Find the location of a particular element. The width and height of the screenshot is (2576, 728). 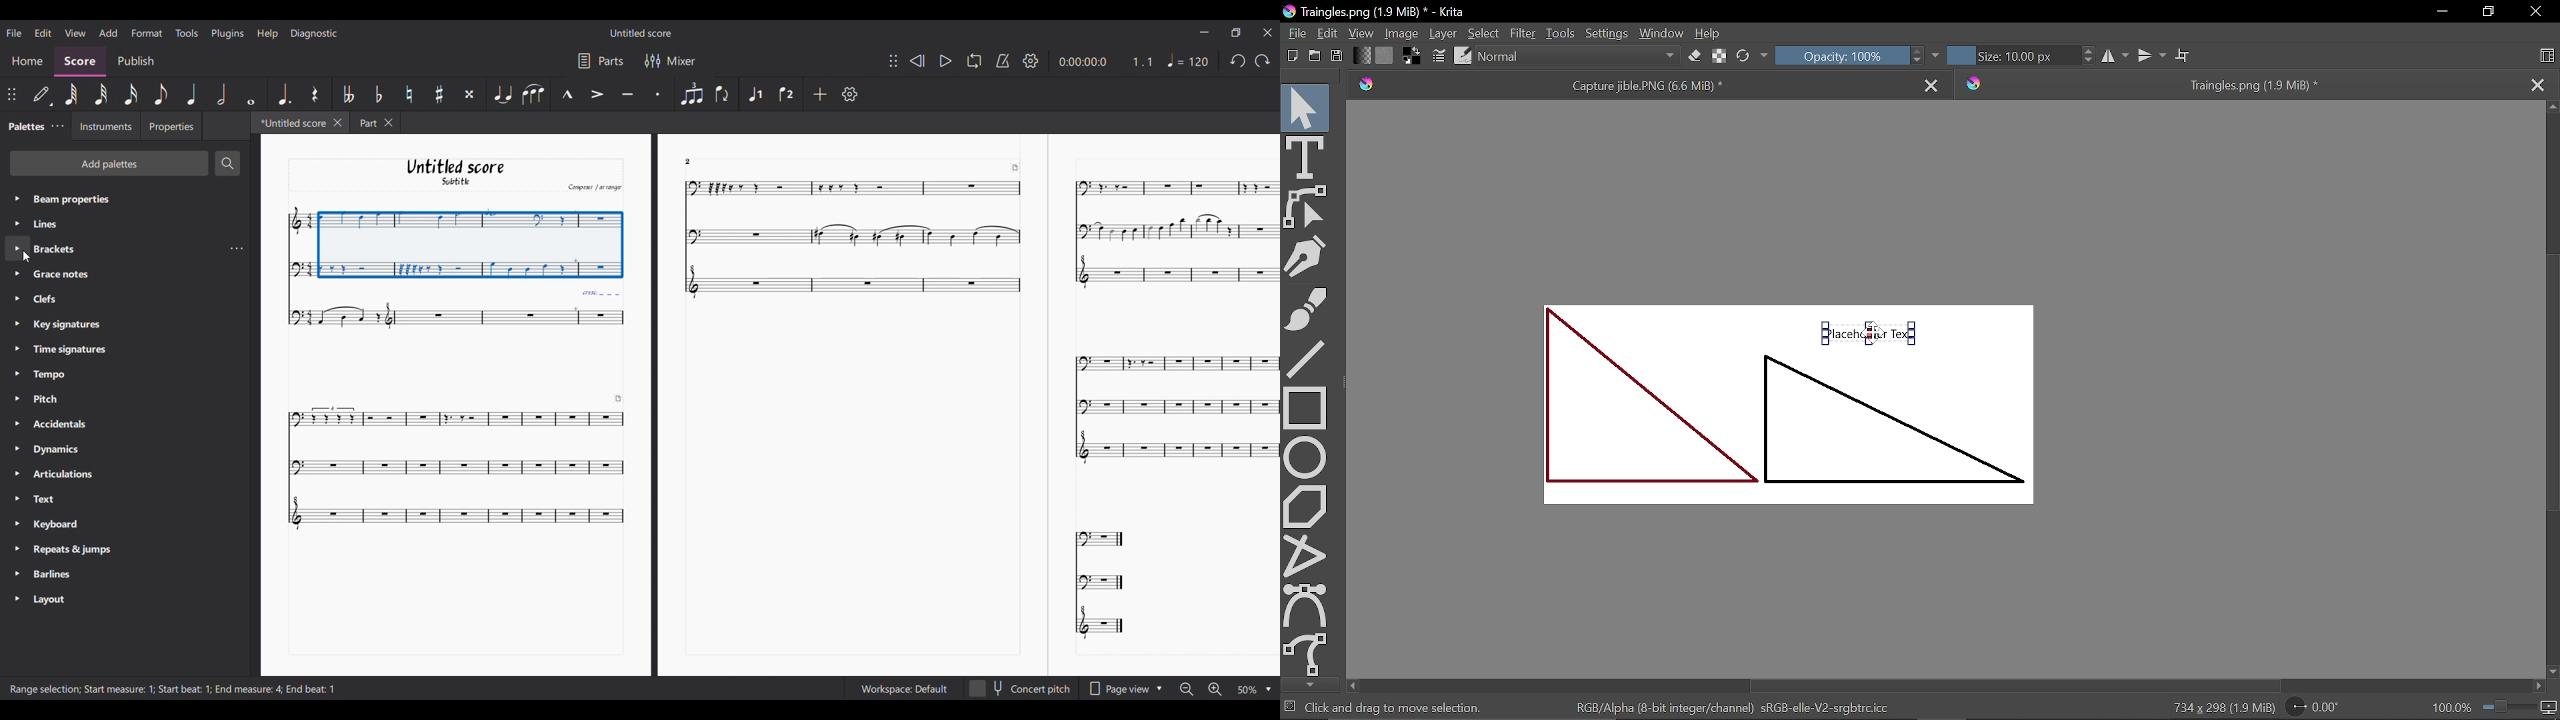

Calligraphy is located at coordinates (1306, 258).